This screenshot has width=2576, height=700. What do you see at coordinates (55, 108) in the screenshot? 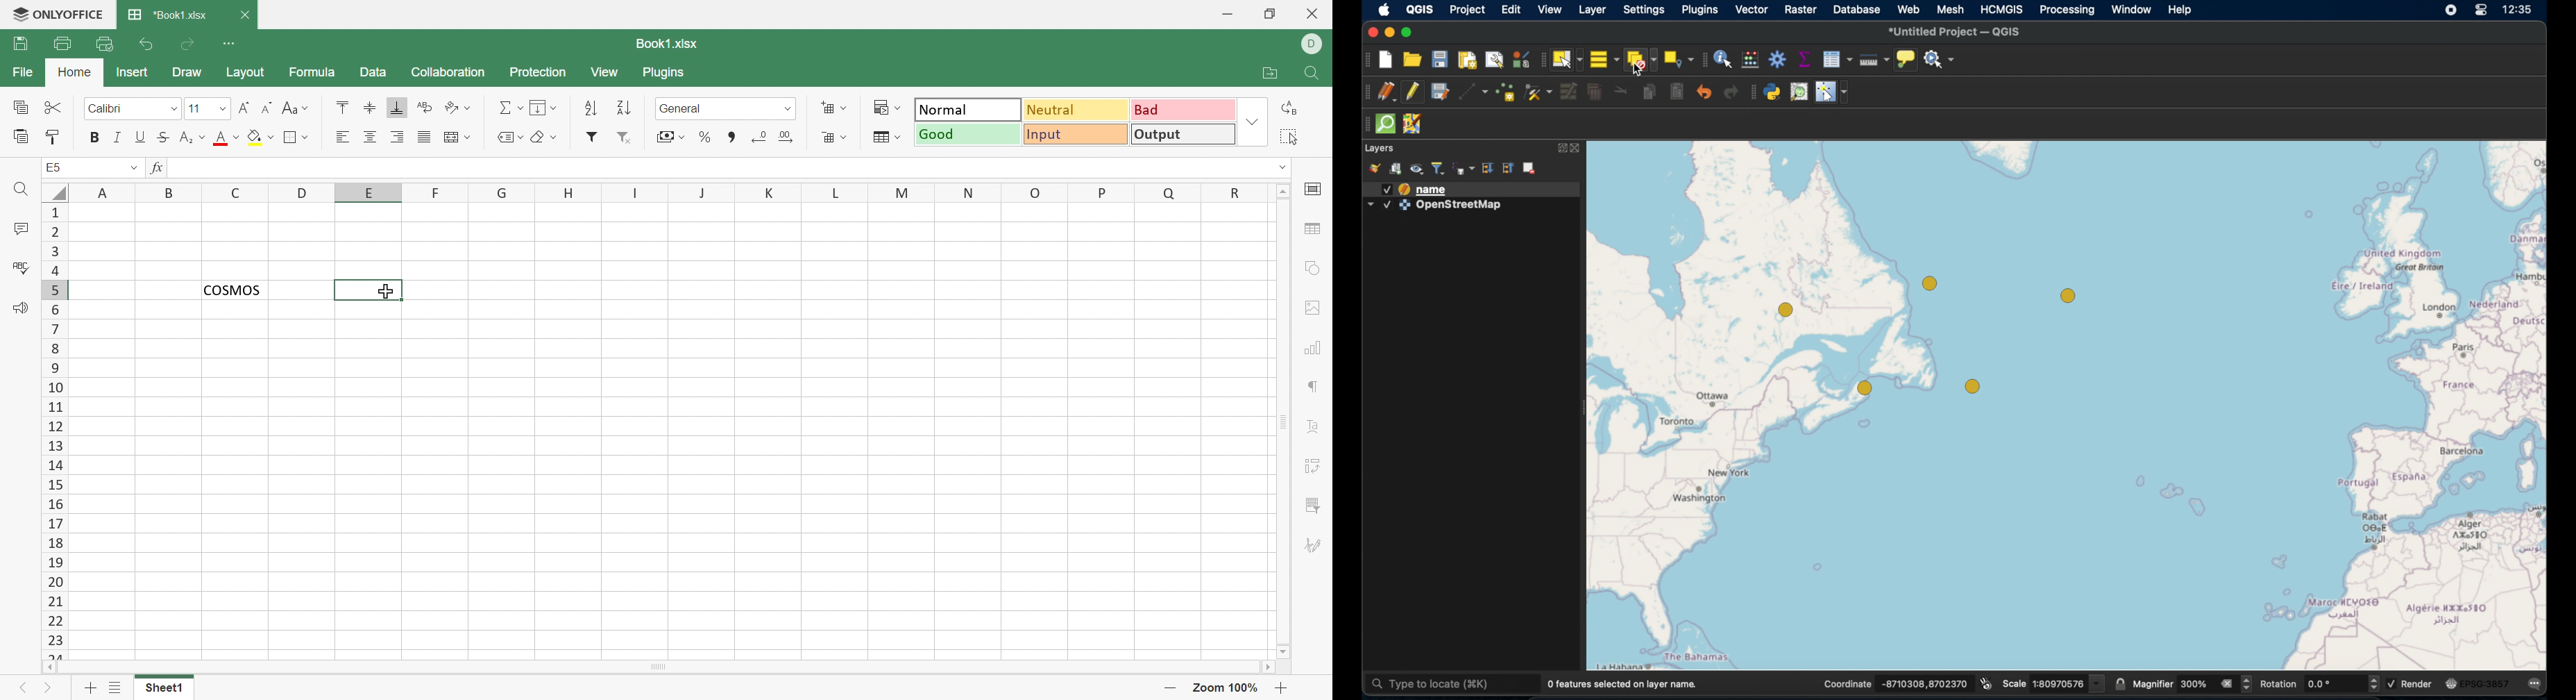
I see `Cut` at bounding box center [55, 108].